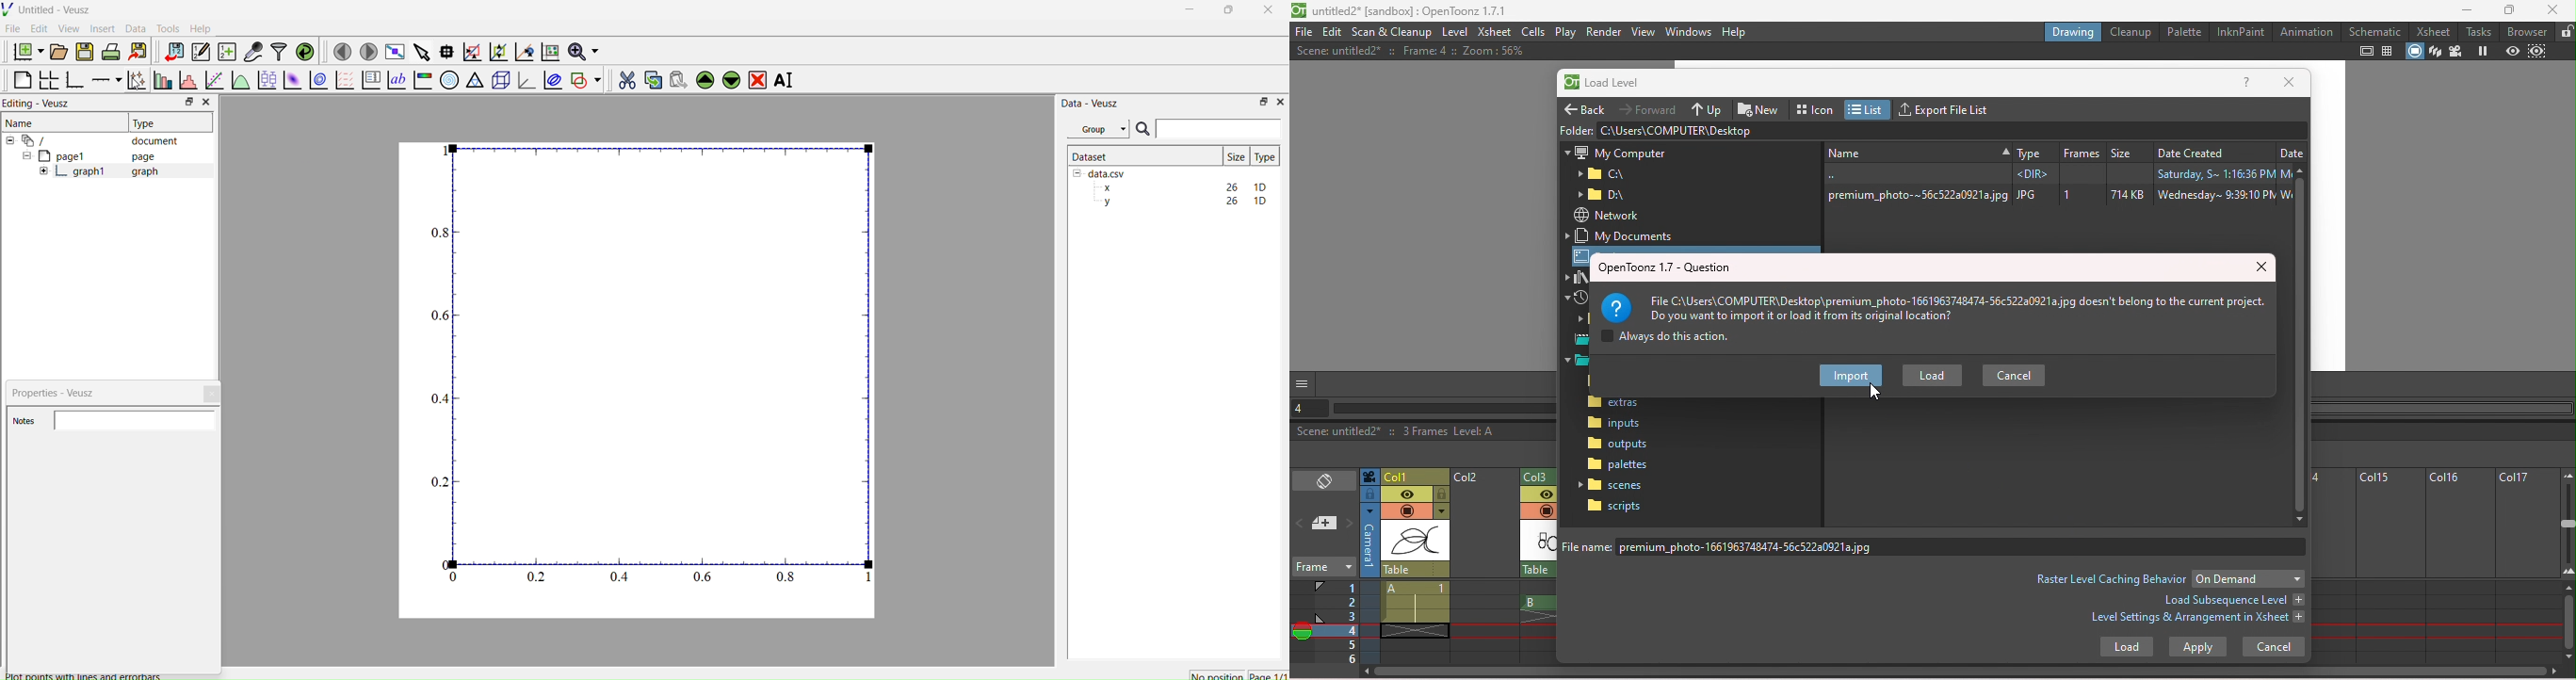 The width and height of the screenshot is (2576, 700). Describe the element at coordinates (549, 51) in the screenshot. I see `Reset graph axis` at that location.